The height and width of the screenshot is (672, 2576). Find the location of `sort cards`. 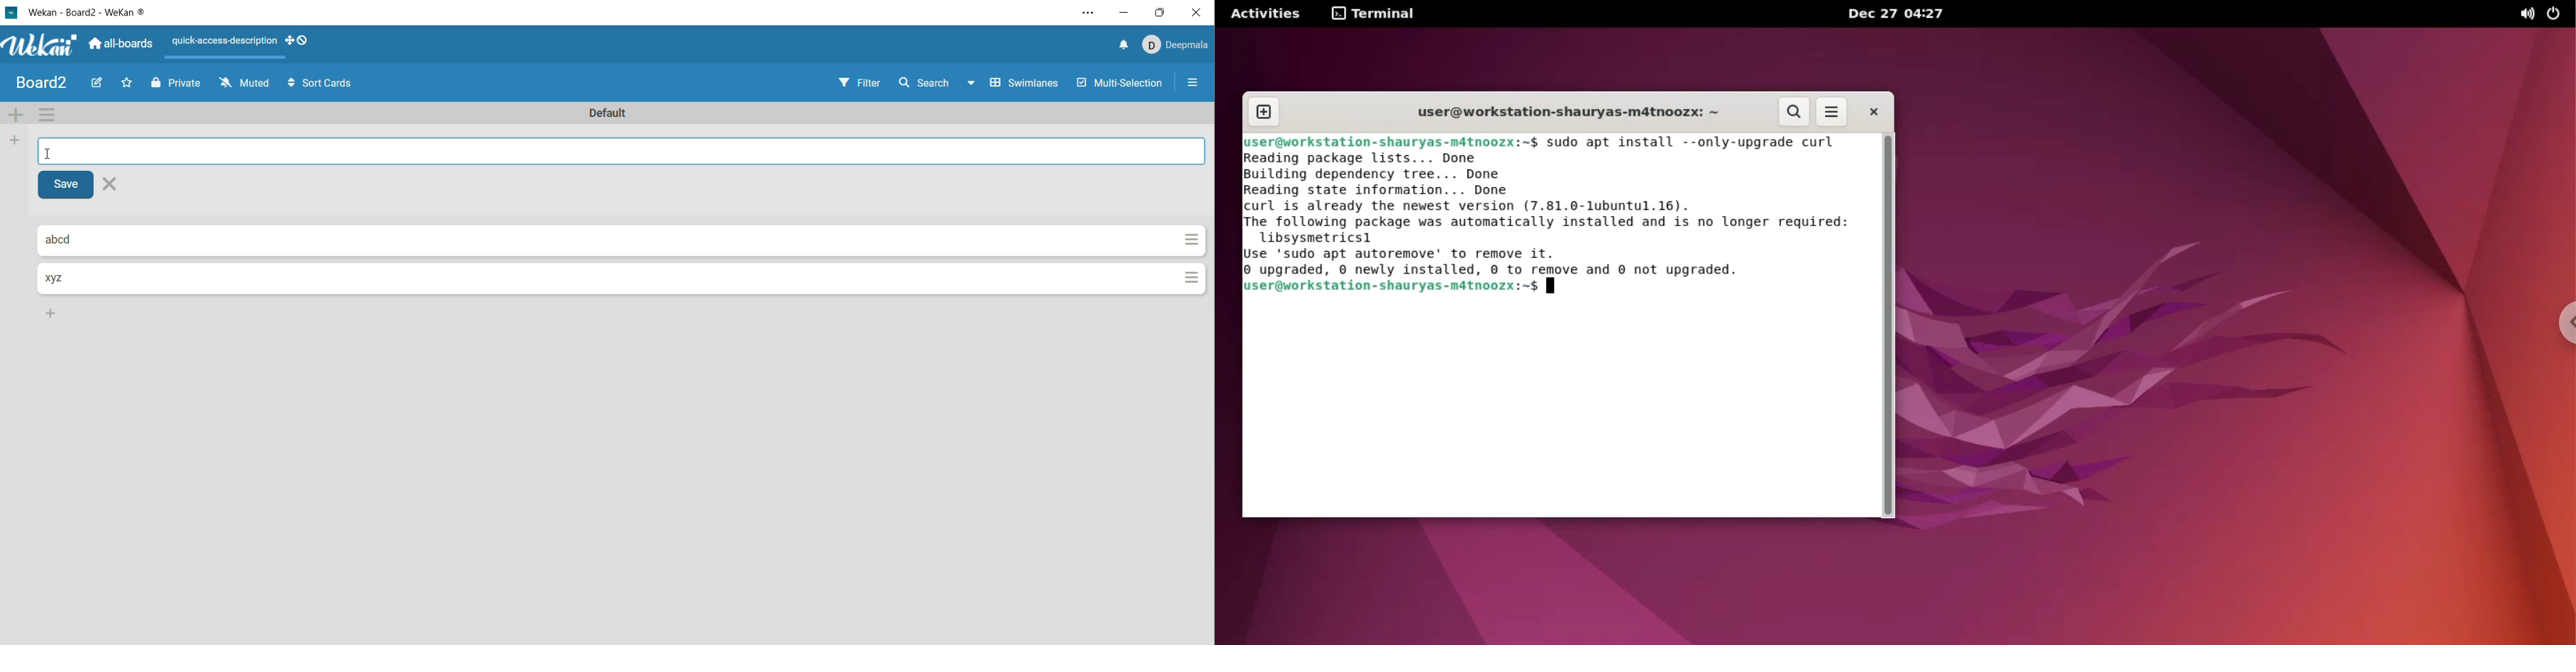

sort cards is located at coordinates (318, 83).